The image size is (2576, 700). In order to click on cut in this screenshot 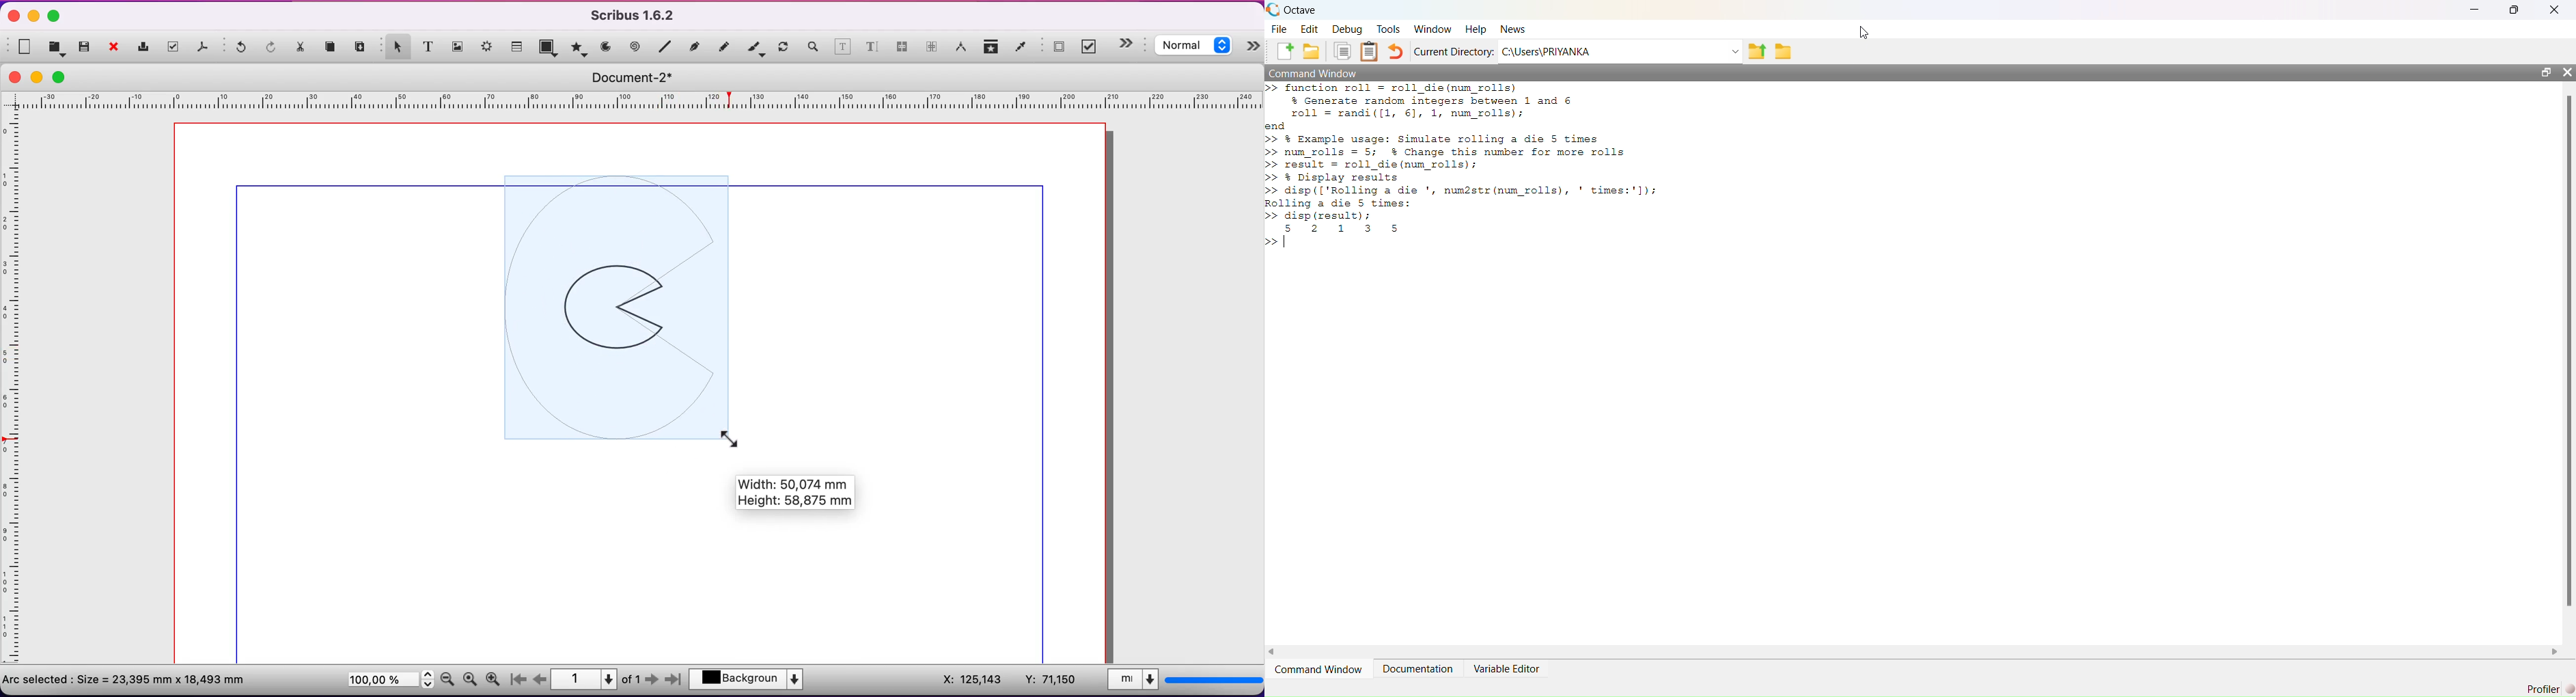, I will do `click(302, 49)`.